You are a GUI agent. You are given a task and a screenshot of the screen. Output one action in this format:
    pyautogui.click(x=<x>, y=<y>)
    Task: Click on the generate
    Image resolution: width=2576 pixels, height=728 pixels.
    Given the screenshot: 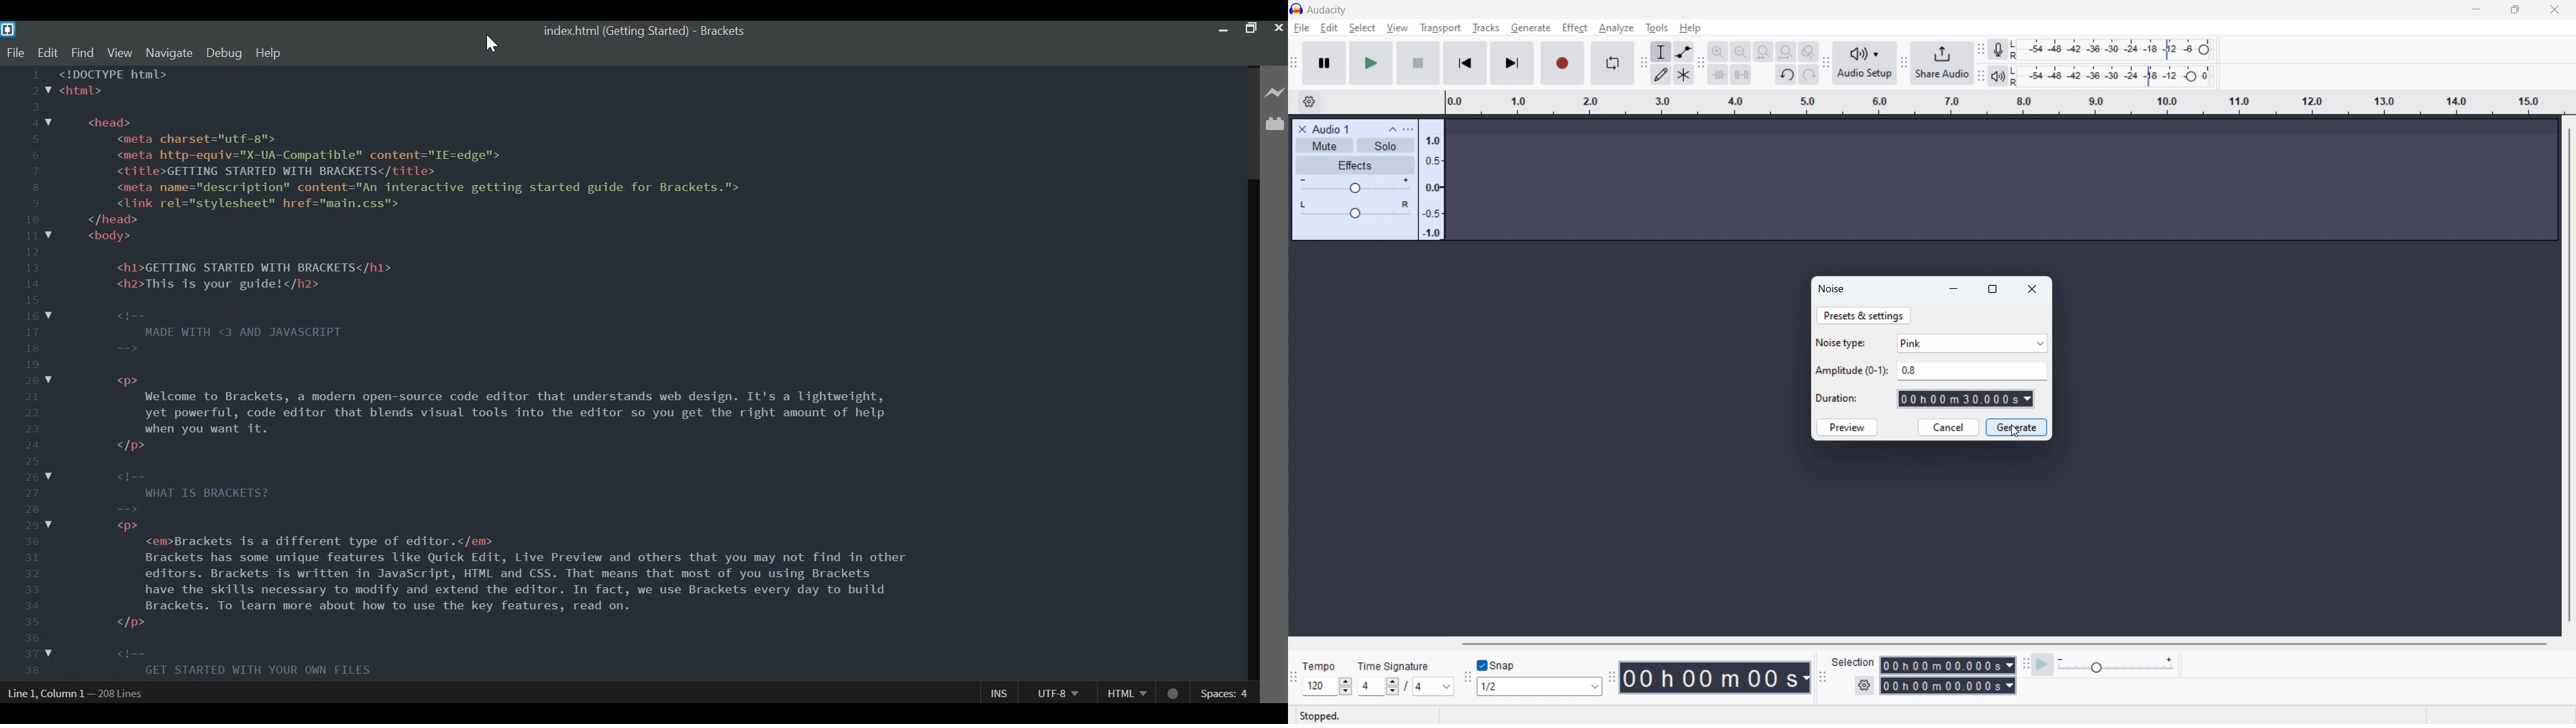 What is the action you would take?
    pyautogui.click(x=2017, y=427)
    